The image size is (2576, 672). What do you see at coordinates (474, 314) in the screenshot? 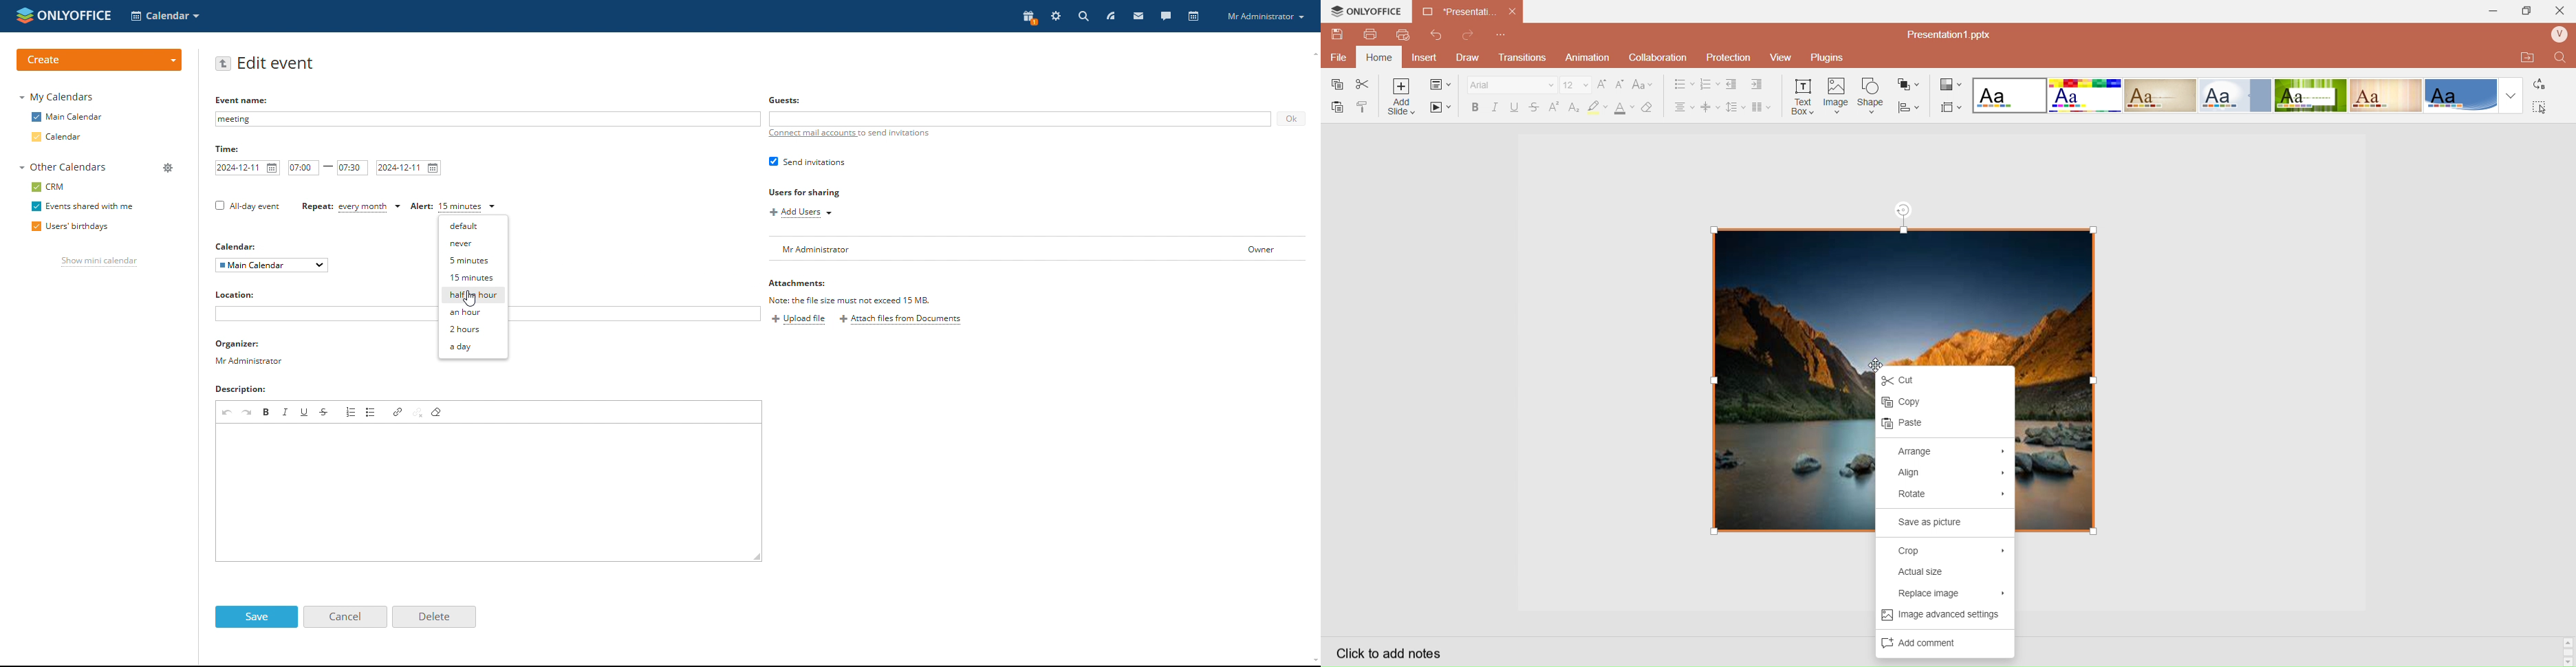
I see `an hour` at bounding box center [474, 314].